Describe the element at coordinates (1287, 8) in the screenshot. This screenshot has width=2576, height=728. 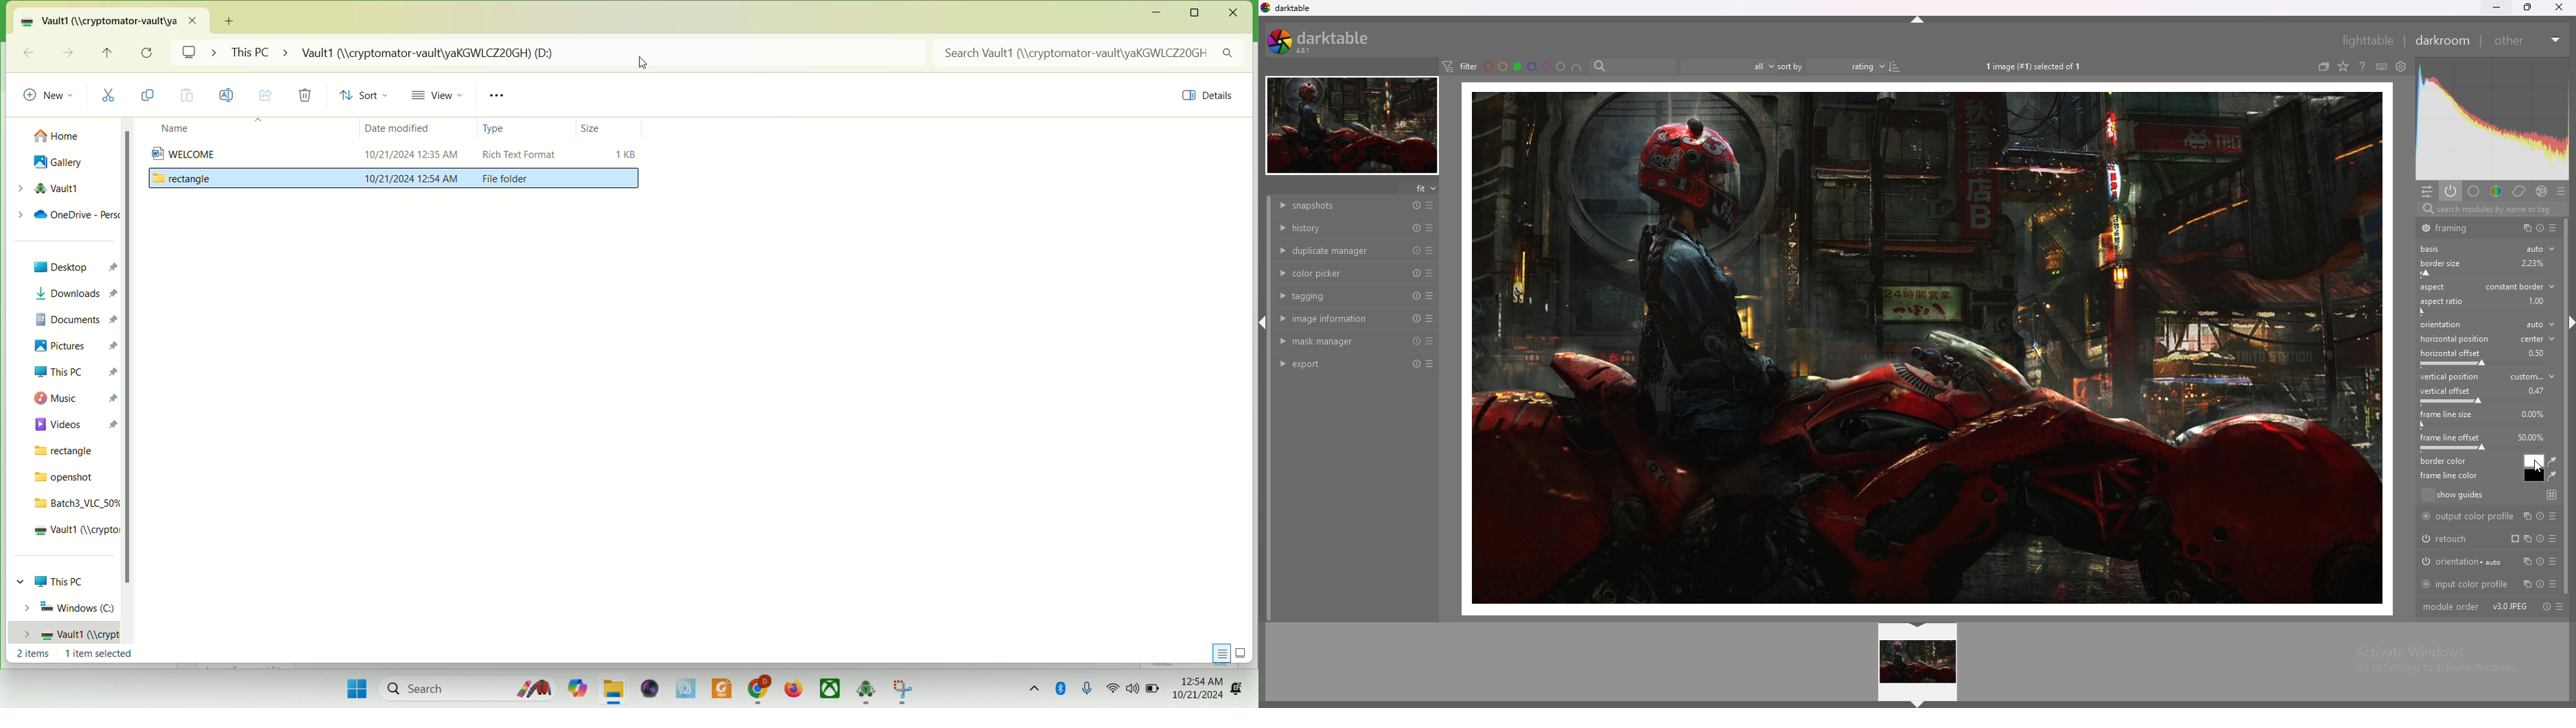
I see `darktable` at that location.